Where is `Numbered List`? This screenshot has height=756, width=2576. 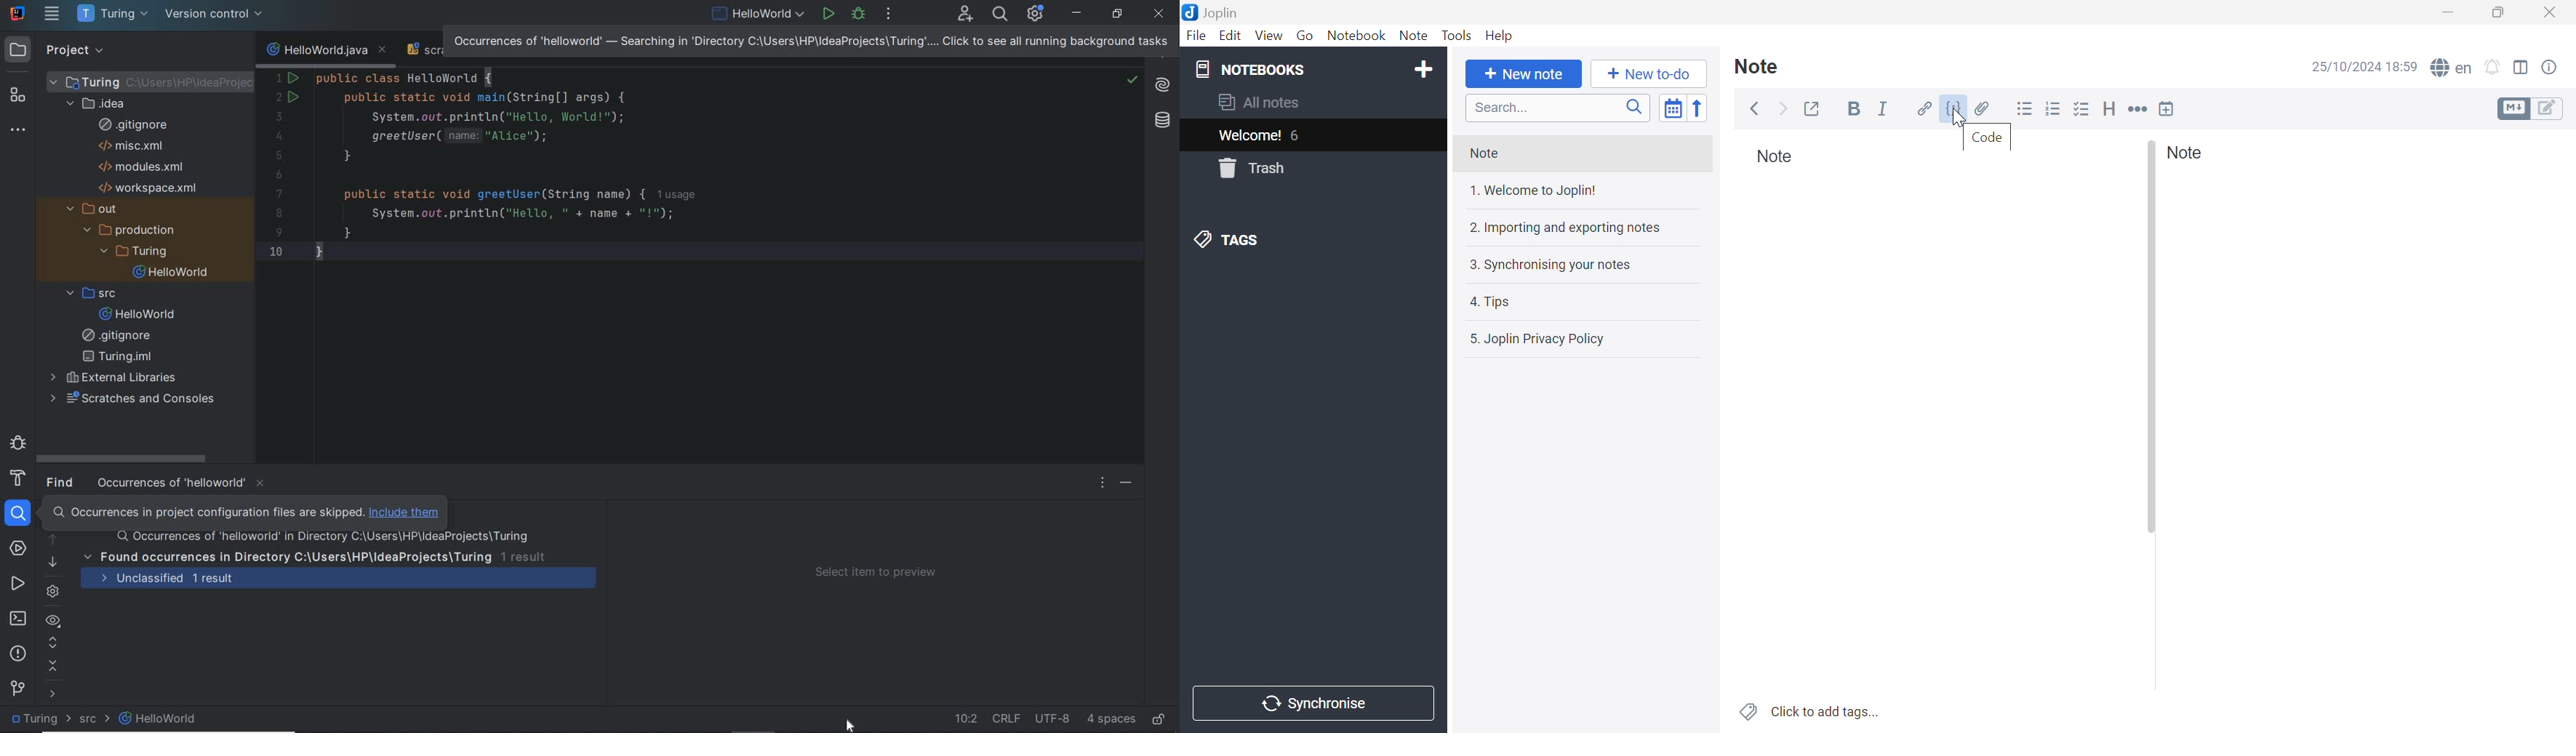 Numbered List is located at coordinates (2053, 108).